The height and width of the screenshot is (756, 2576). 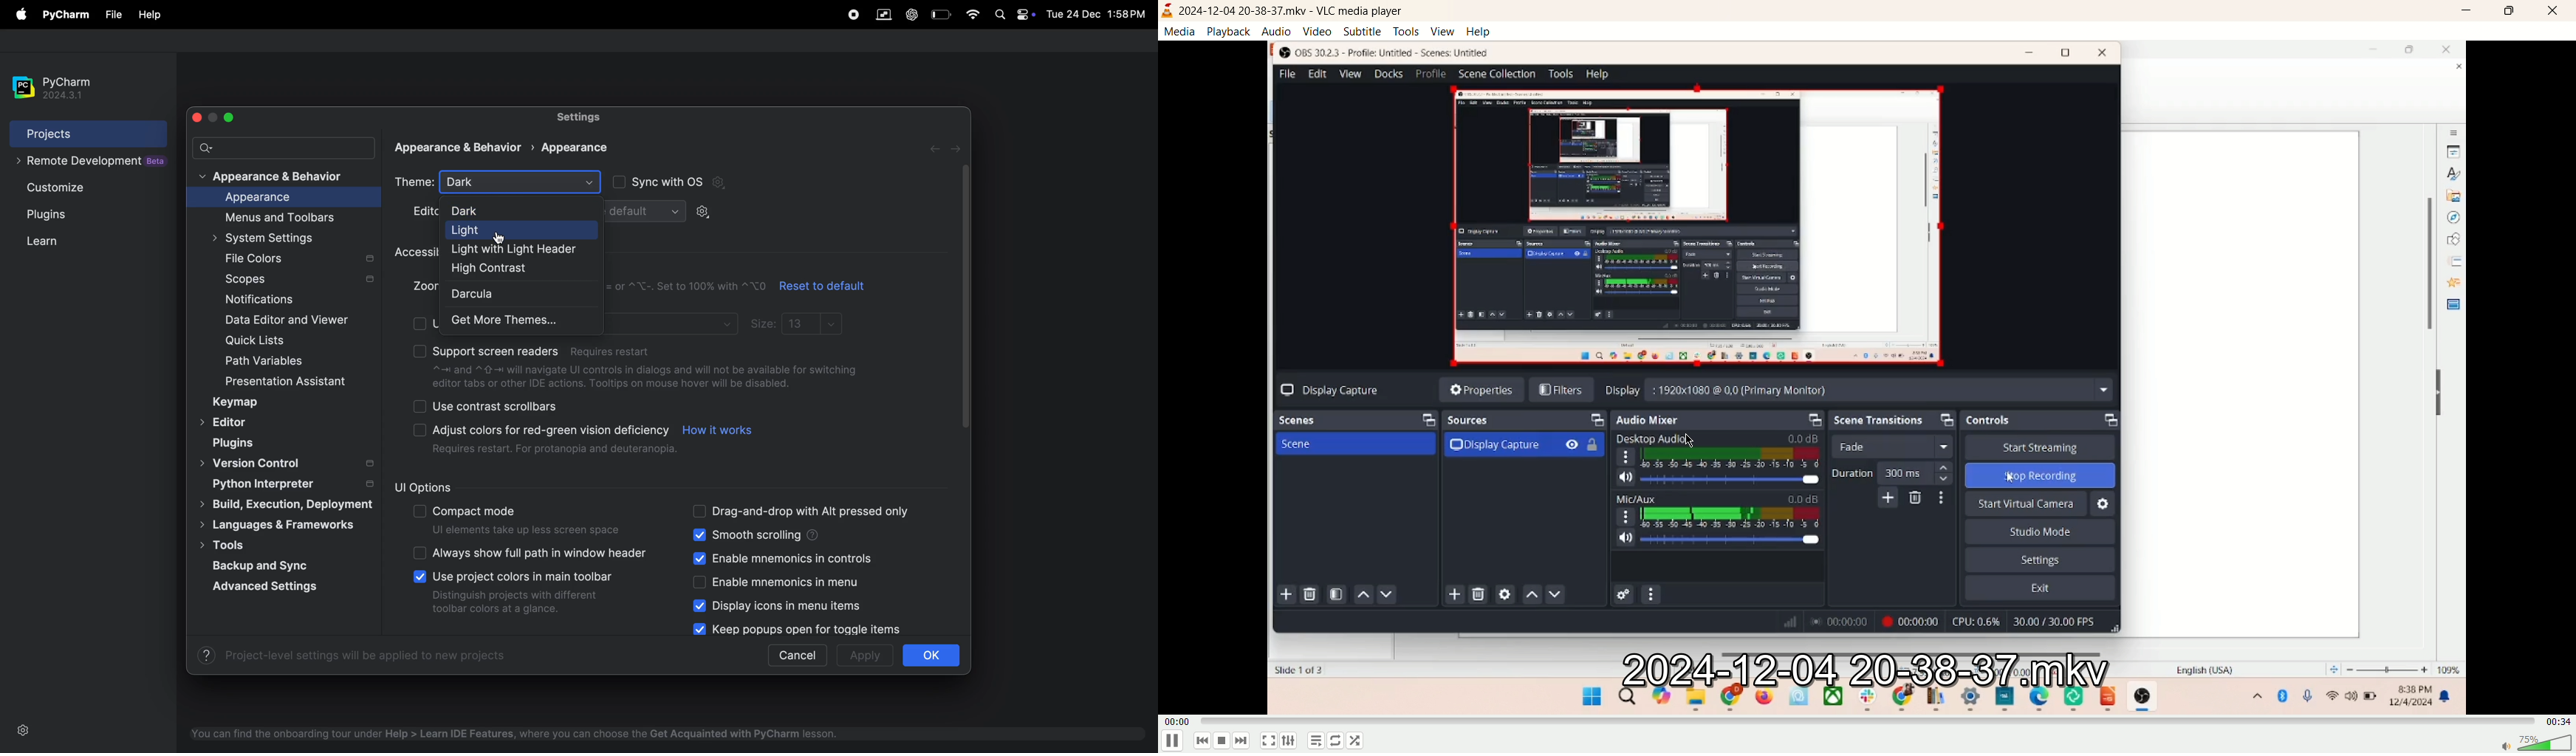 What do you see at coordinates (530, 575) in the screenshot?
I see ` Use project colors in main toolbar` at bounding box center [530, 575].